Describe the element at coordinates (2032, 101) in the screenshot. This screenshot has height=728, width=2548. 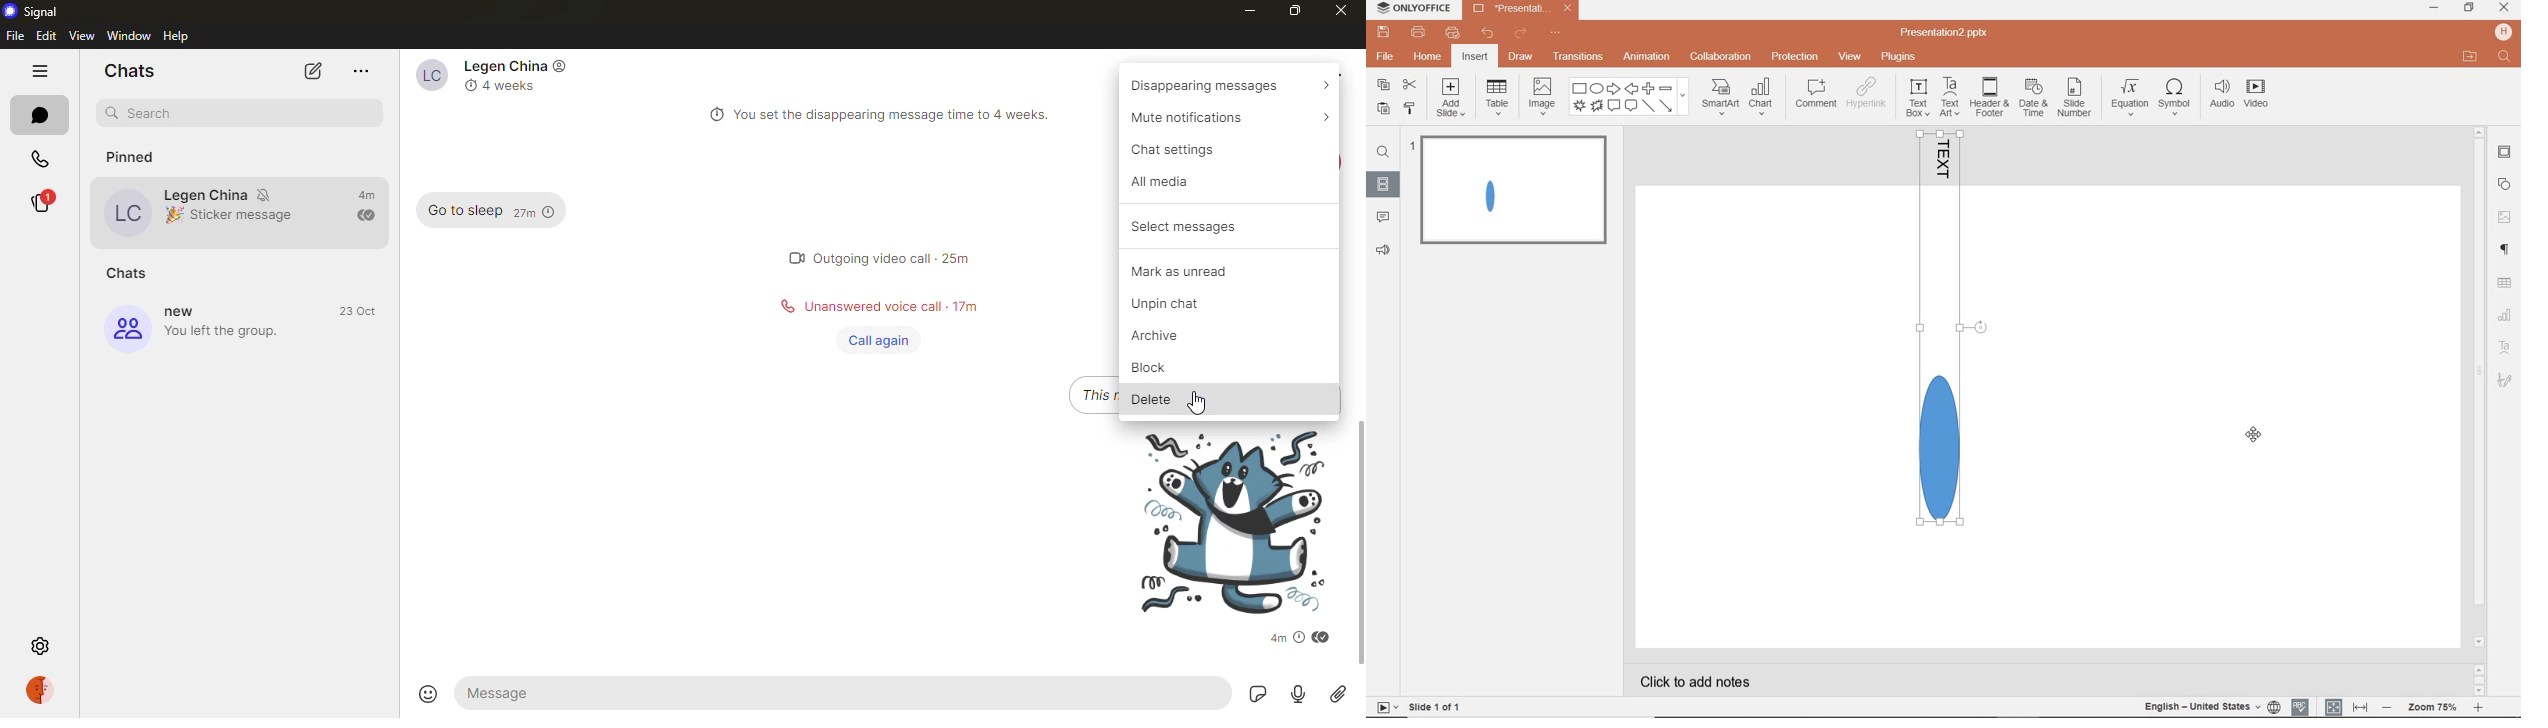
I see `date & time` at that location.